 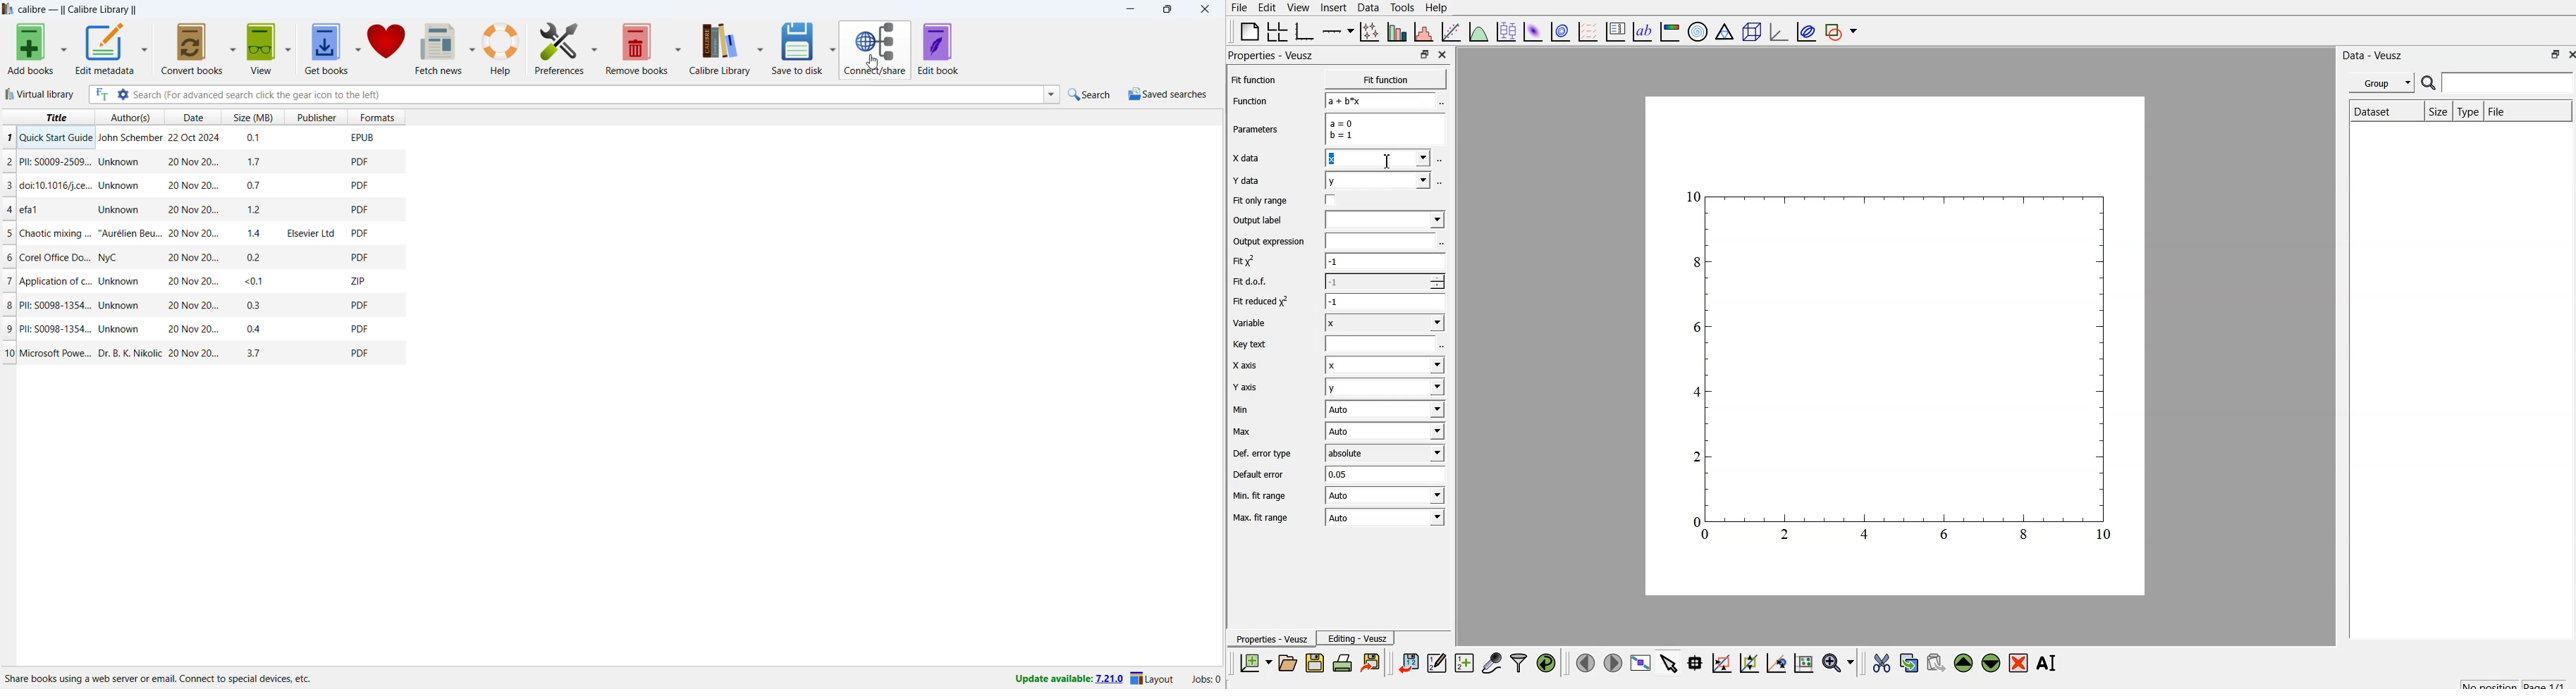 I want to click on read data points on the graph, so click(x=1697, y=664).